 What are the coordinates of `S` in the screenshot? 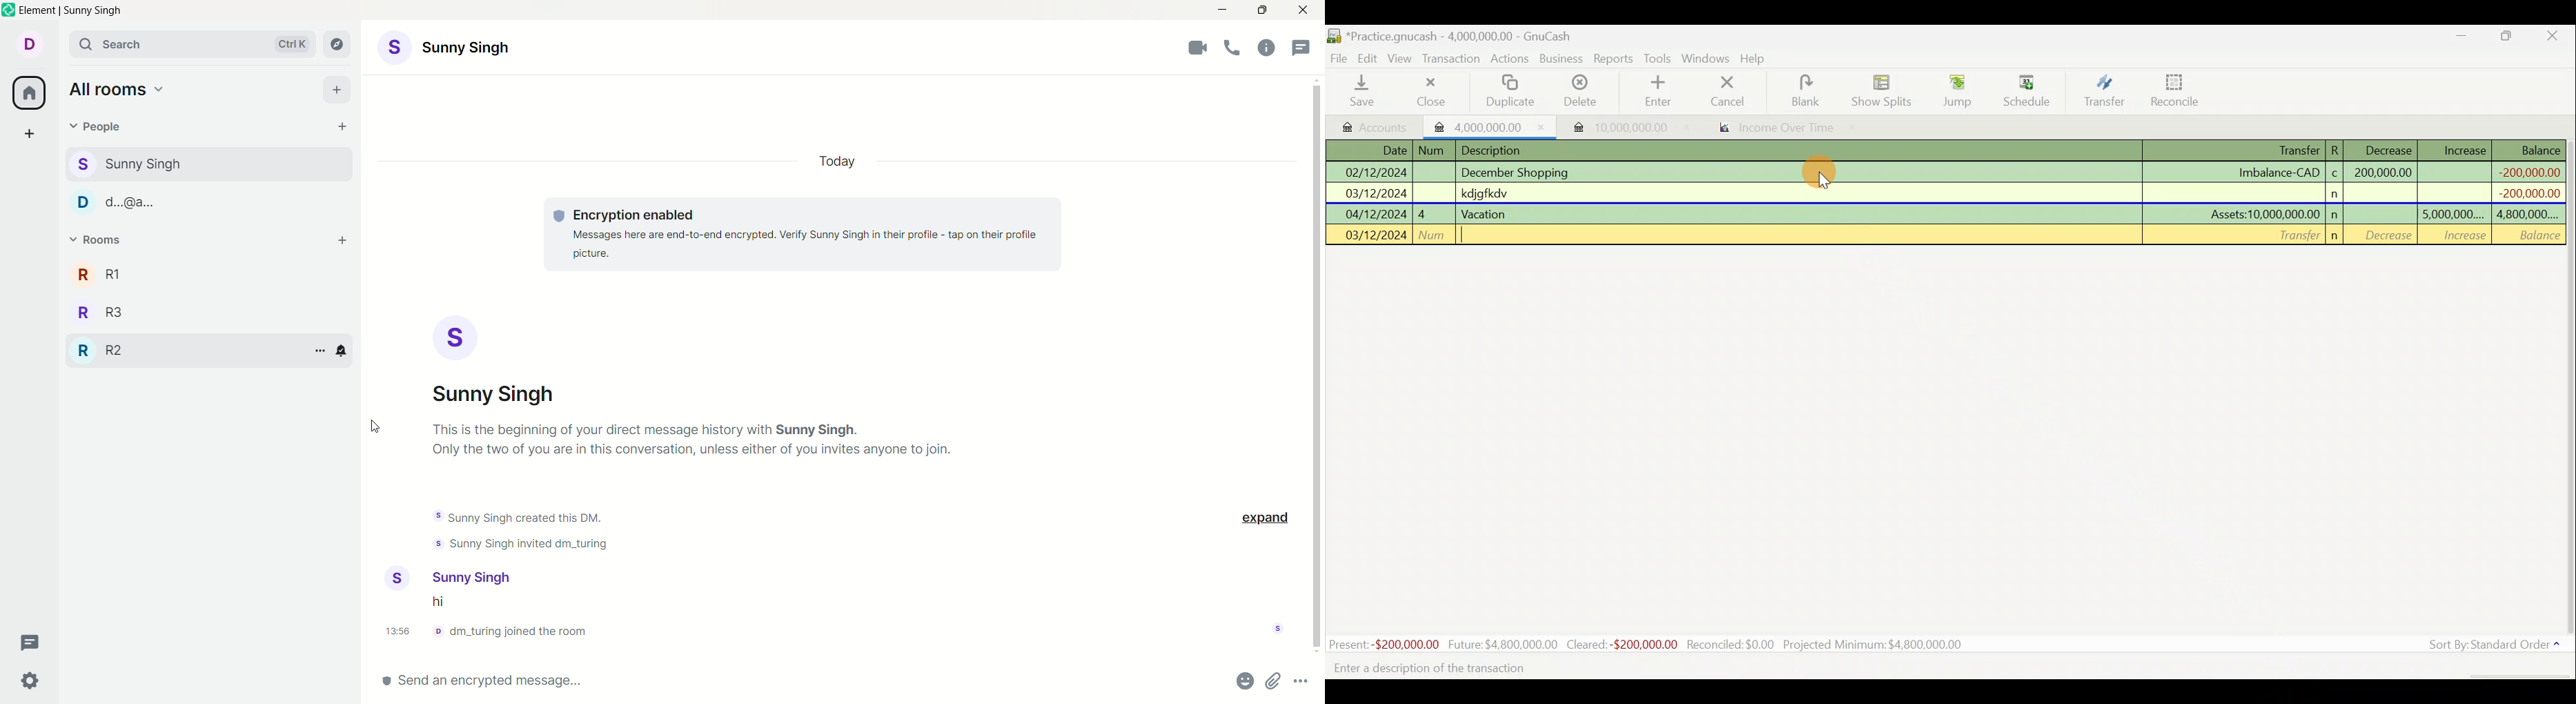 It's located at (451, 336).